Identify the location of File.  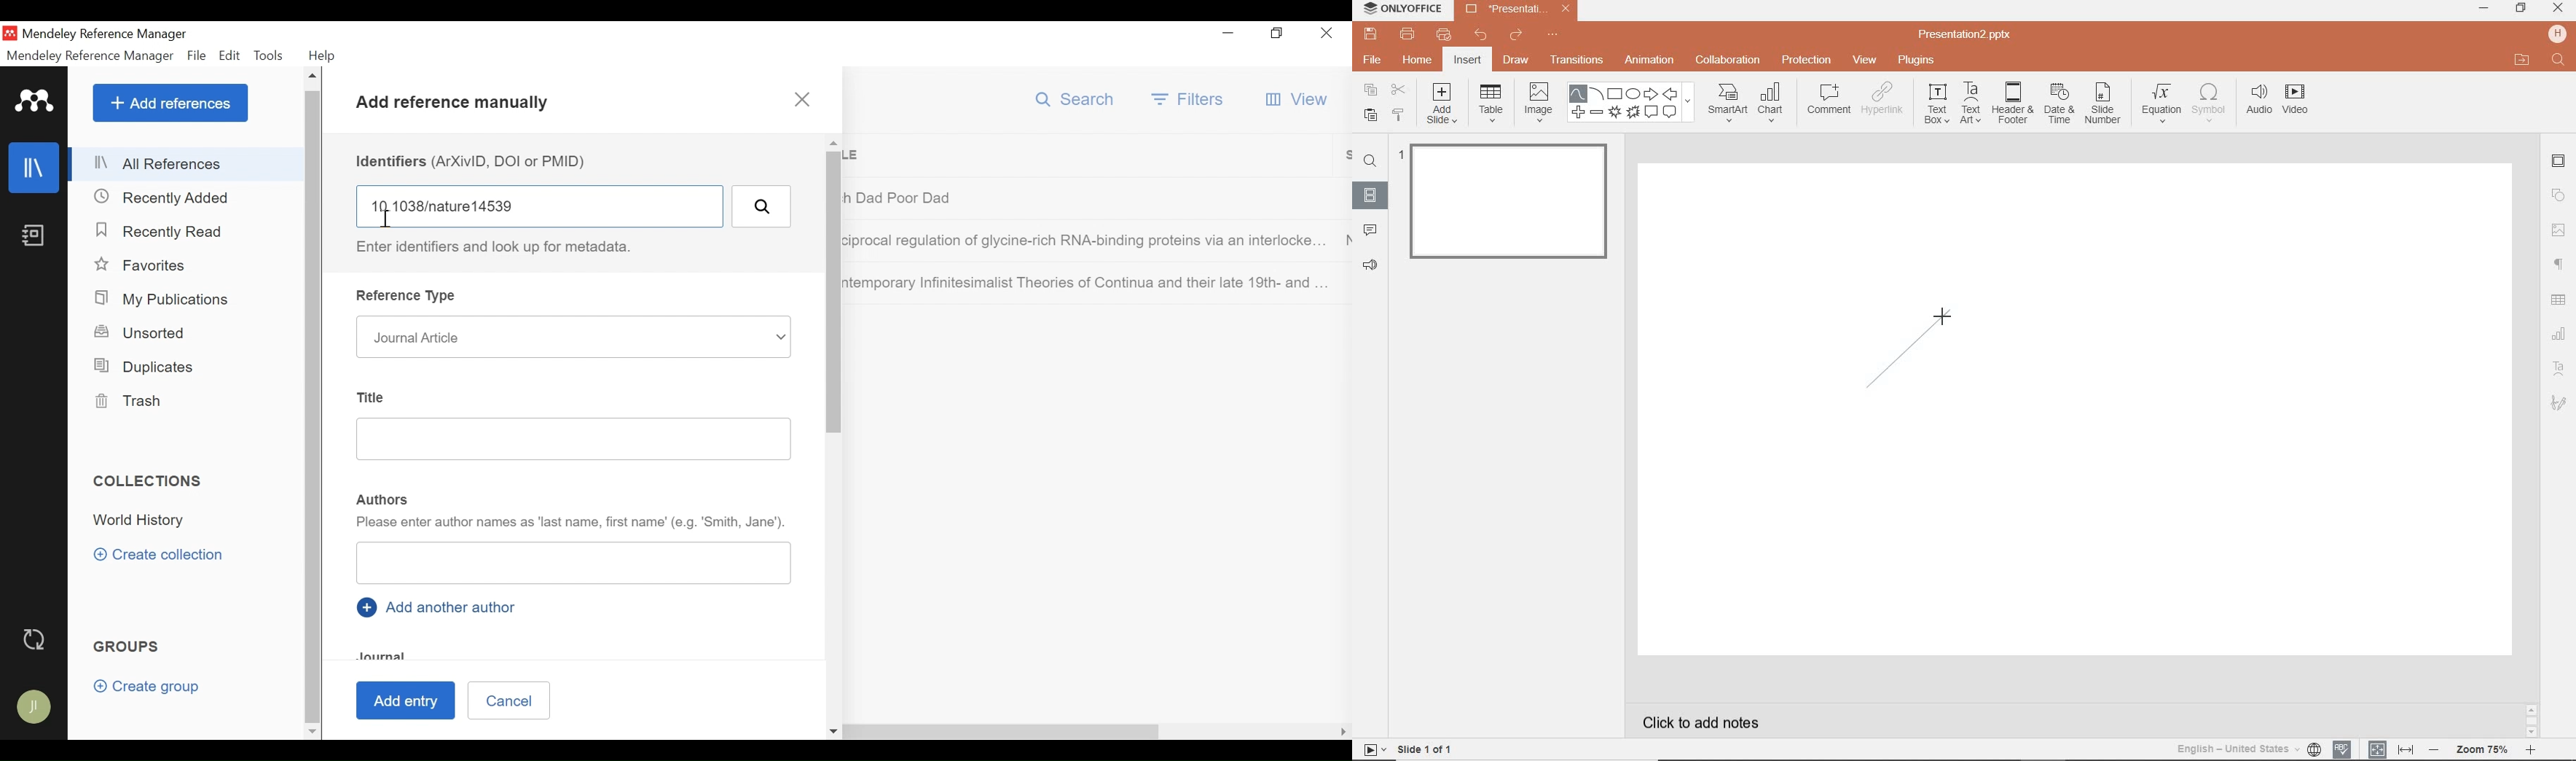
(196, 55).